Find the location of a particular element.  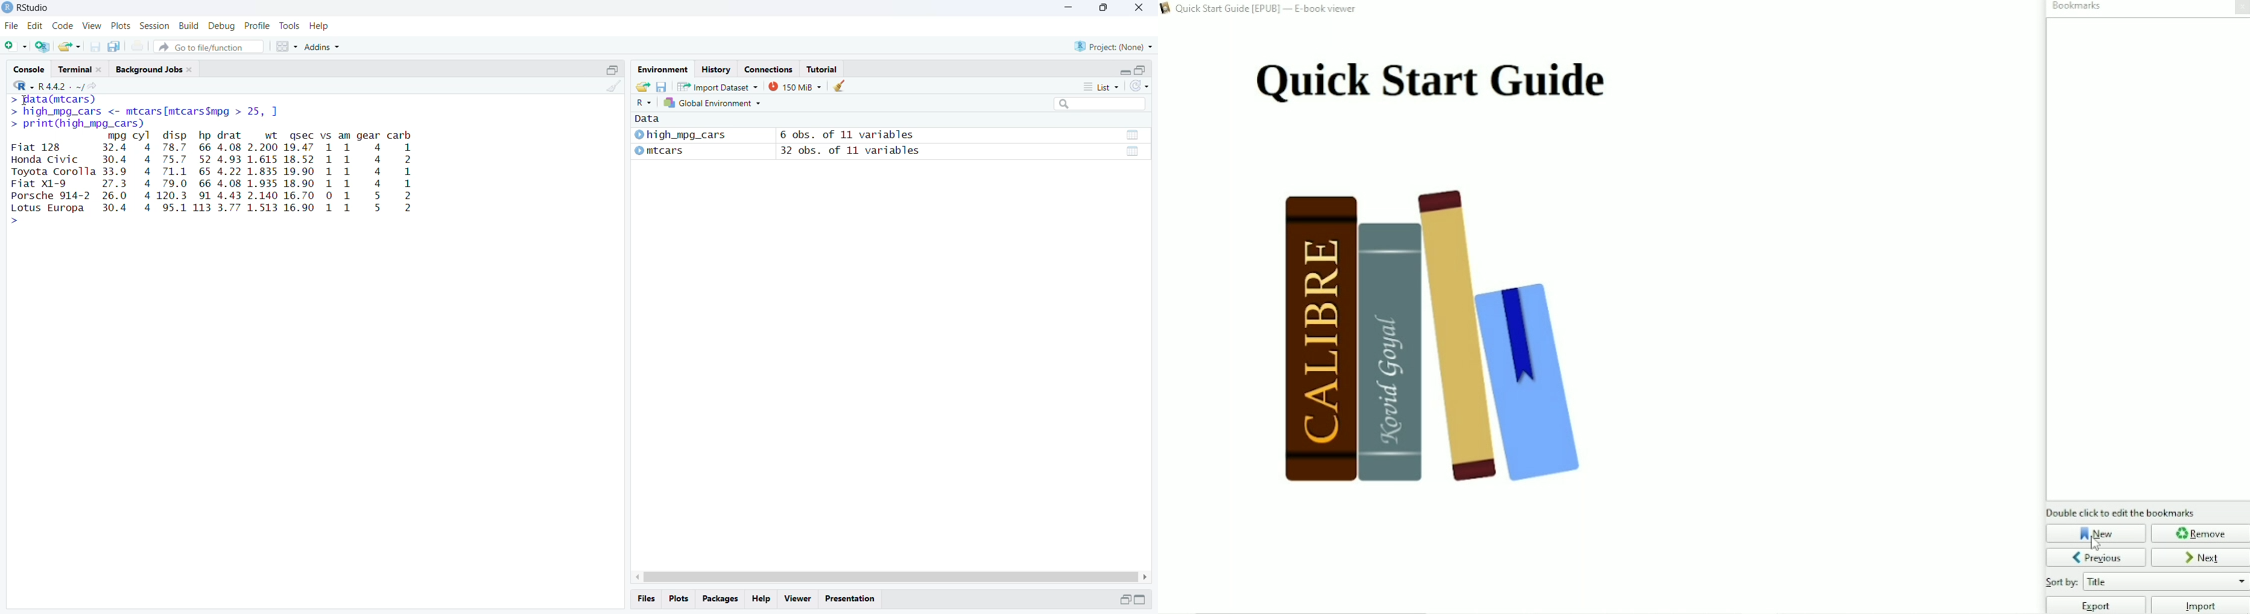

R is located at coordinates (642, 104).